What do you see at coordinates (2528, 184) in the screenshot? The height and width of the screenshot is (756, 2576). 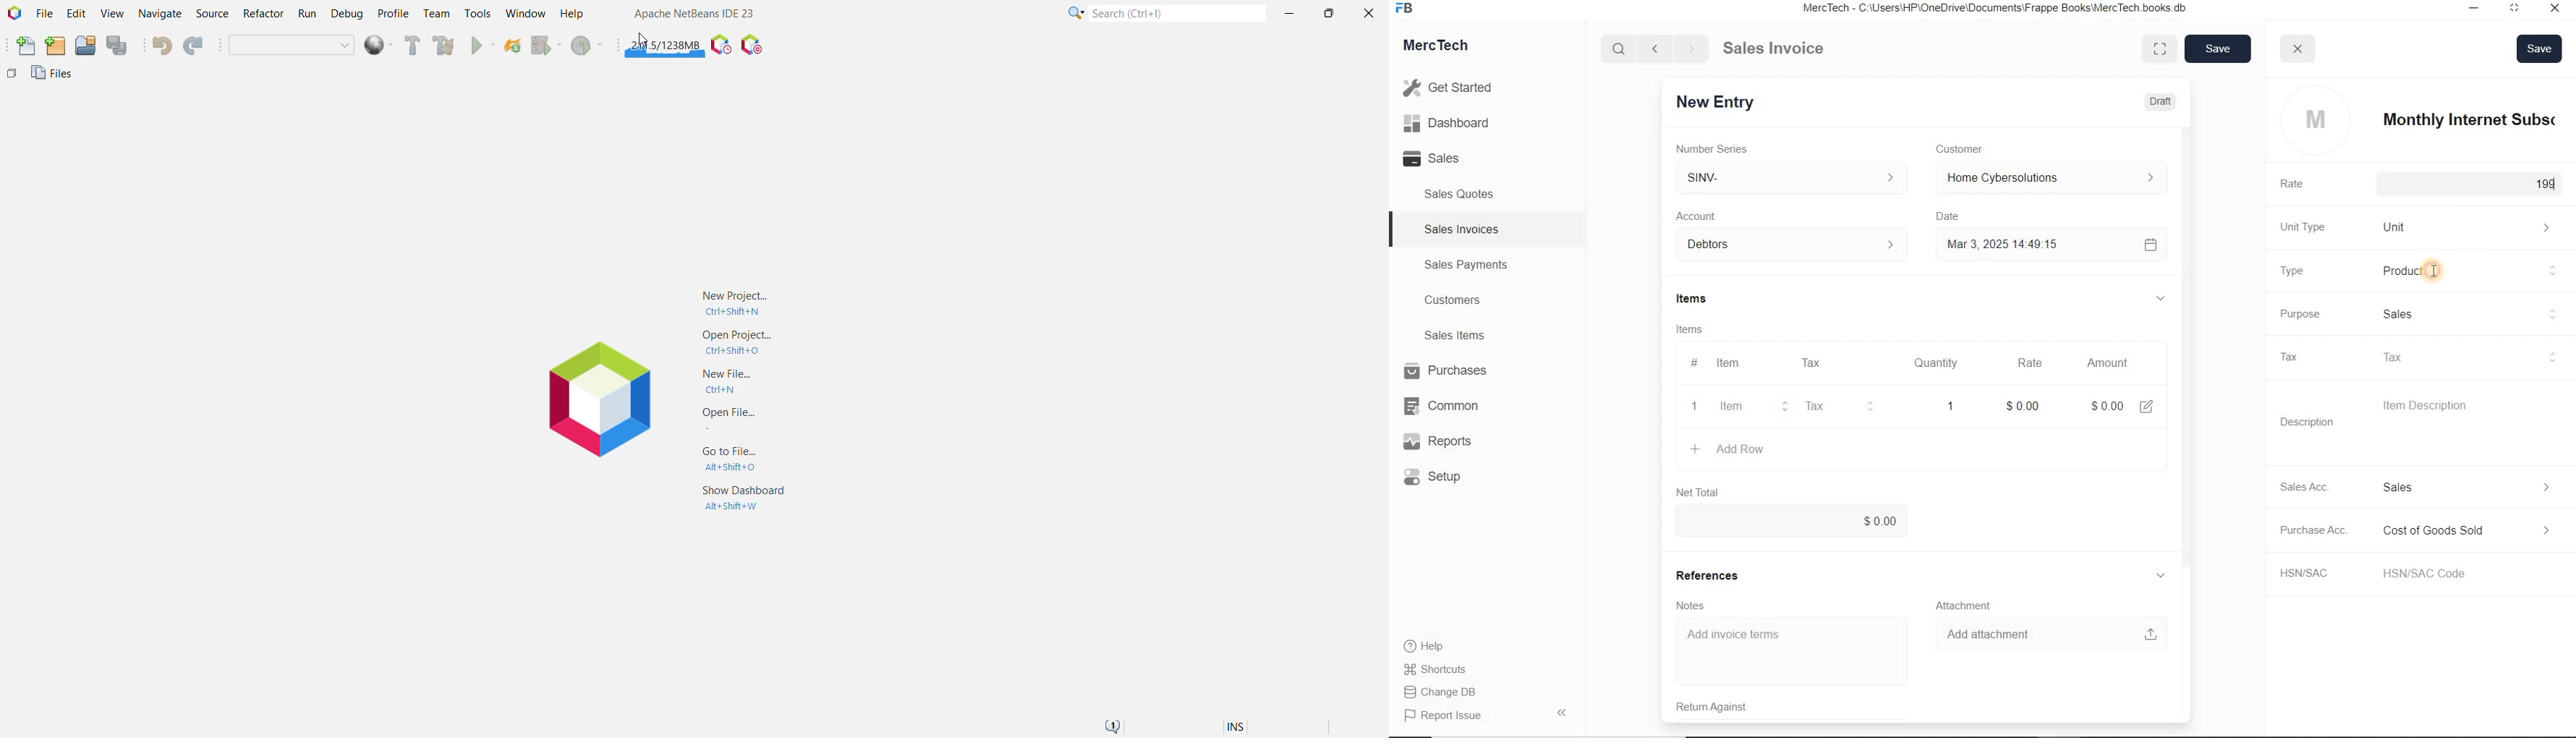 I see `$199` at bounding box center [2528, 184].